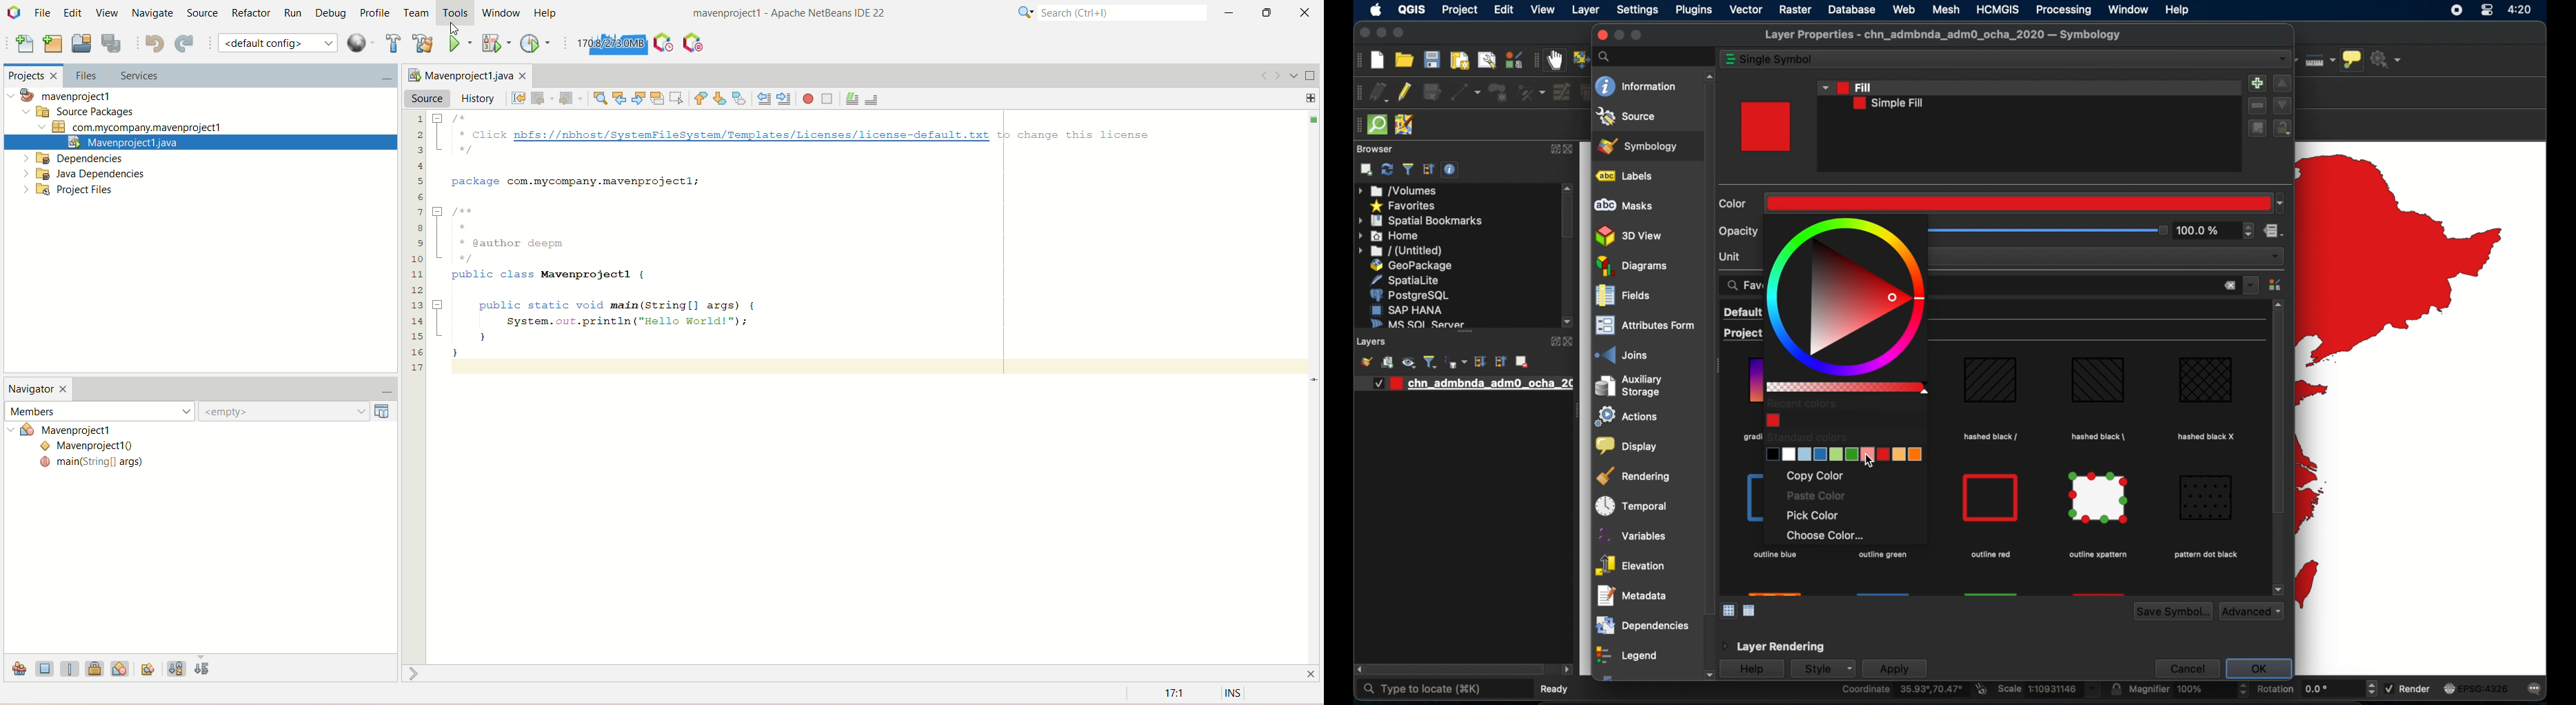  What do you see at coordinates (1846, 388) in the screenshot?
I see `color shading slider` at bounding box center [1846, 388].